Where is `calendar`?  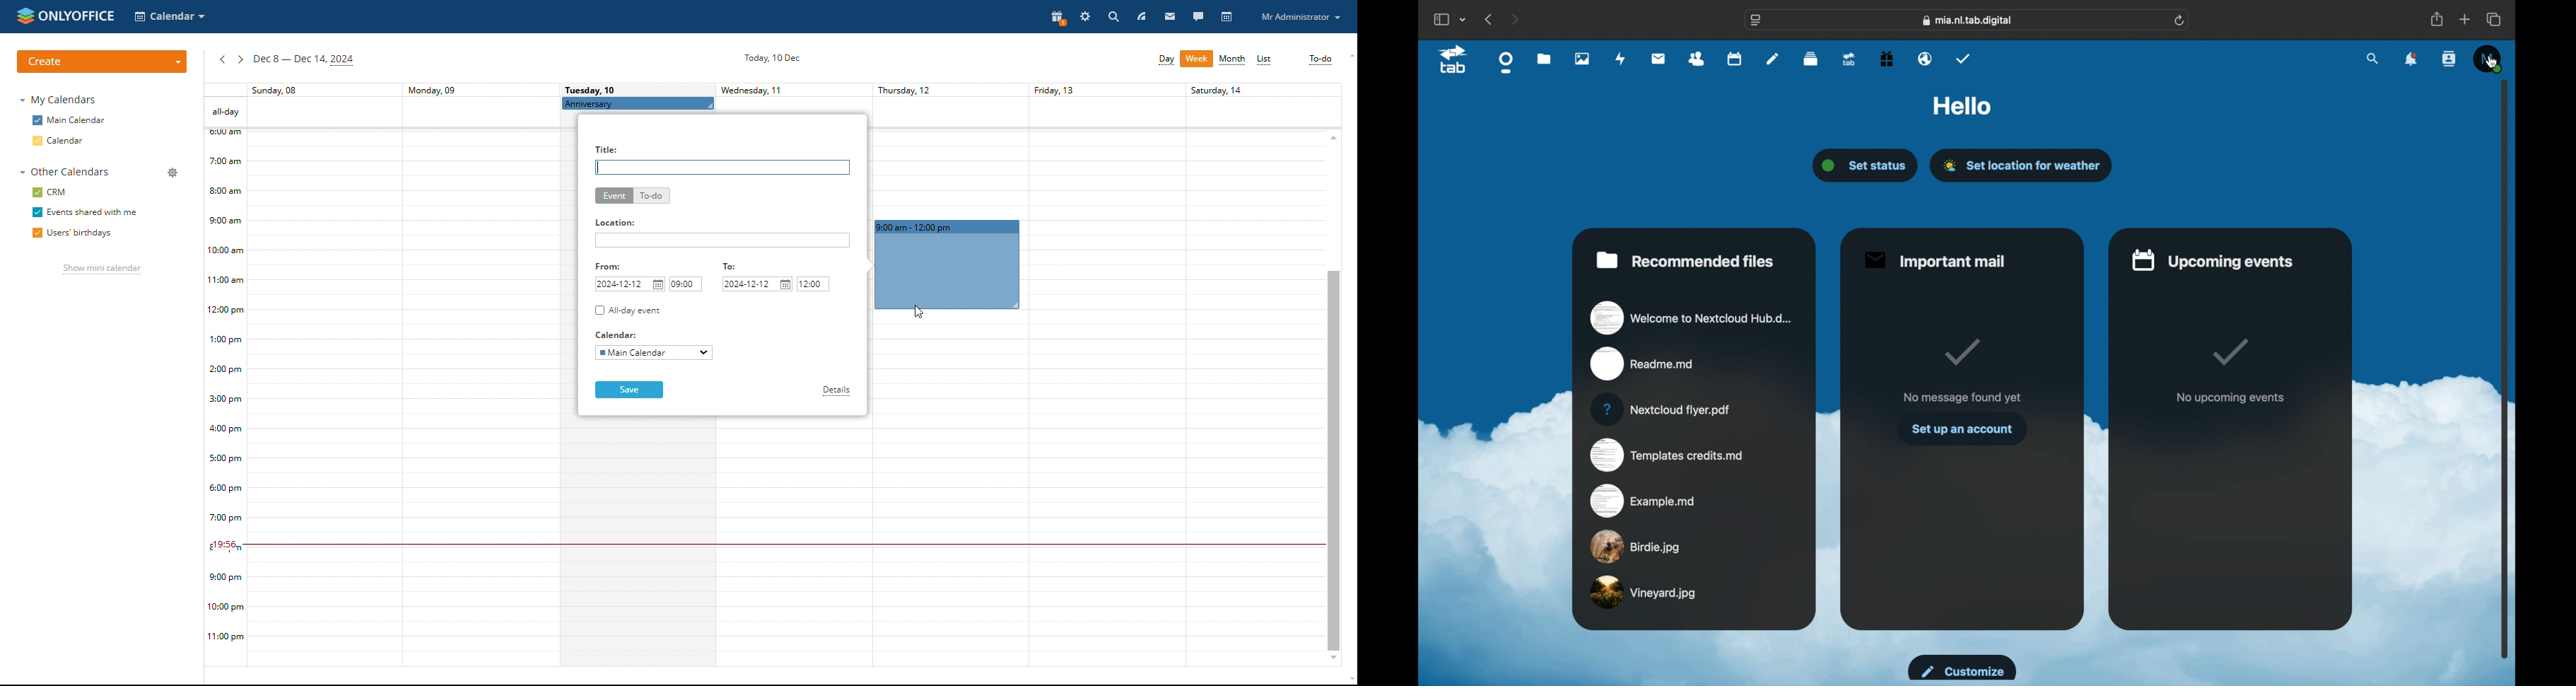
calendar is located at coordinates (69, 141).